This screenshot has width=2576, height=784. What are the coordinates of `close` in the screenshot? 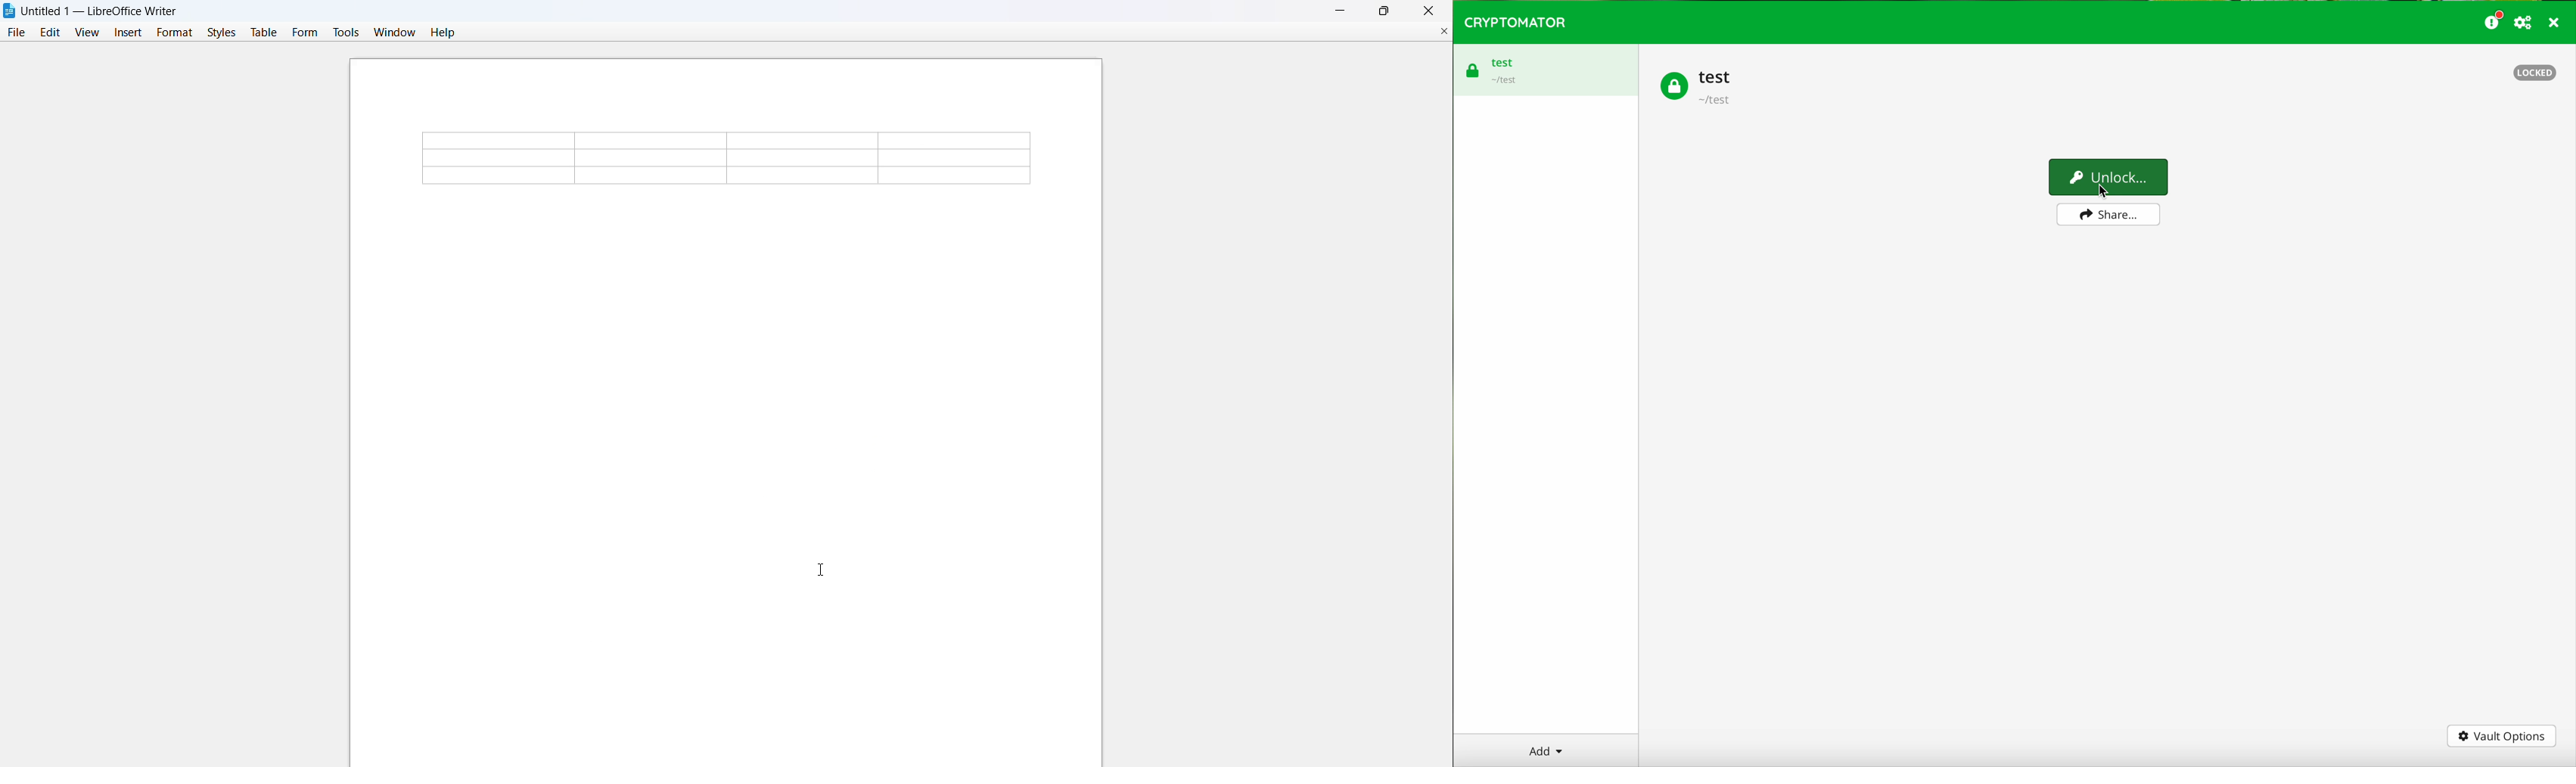 It's located at (2555, 24).